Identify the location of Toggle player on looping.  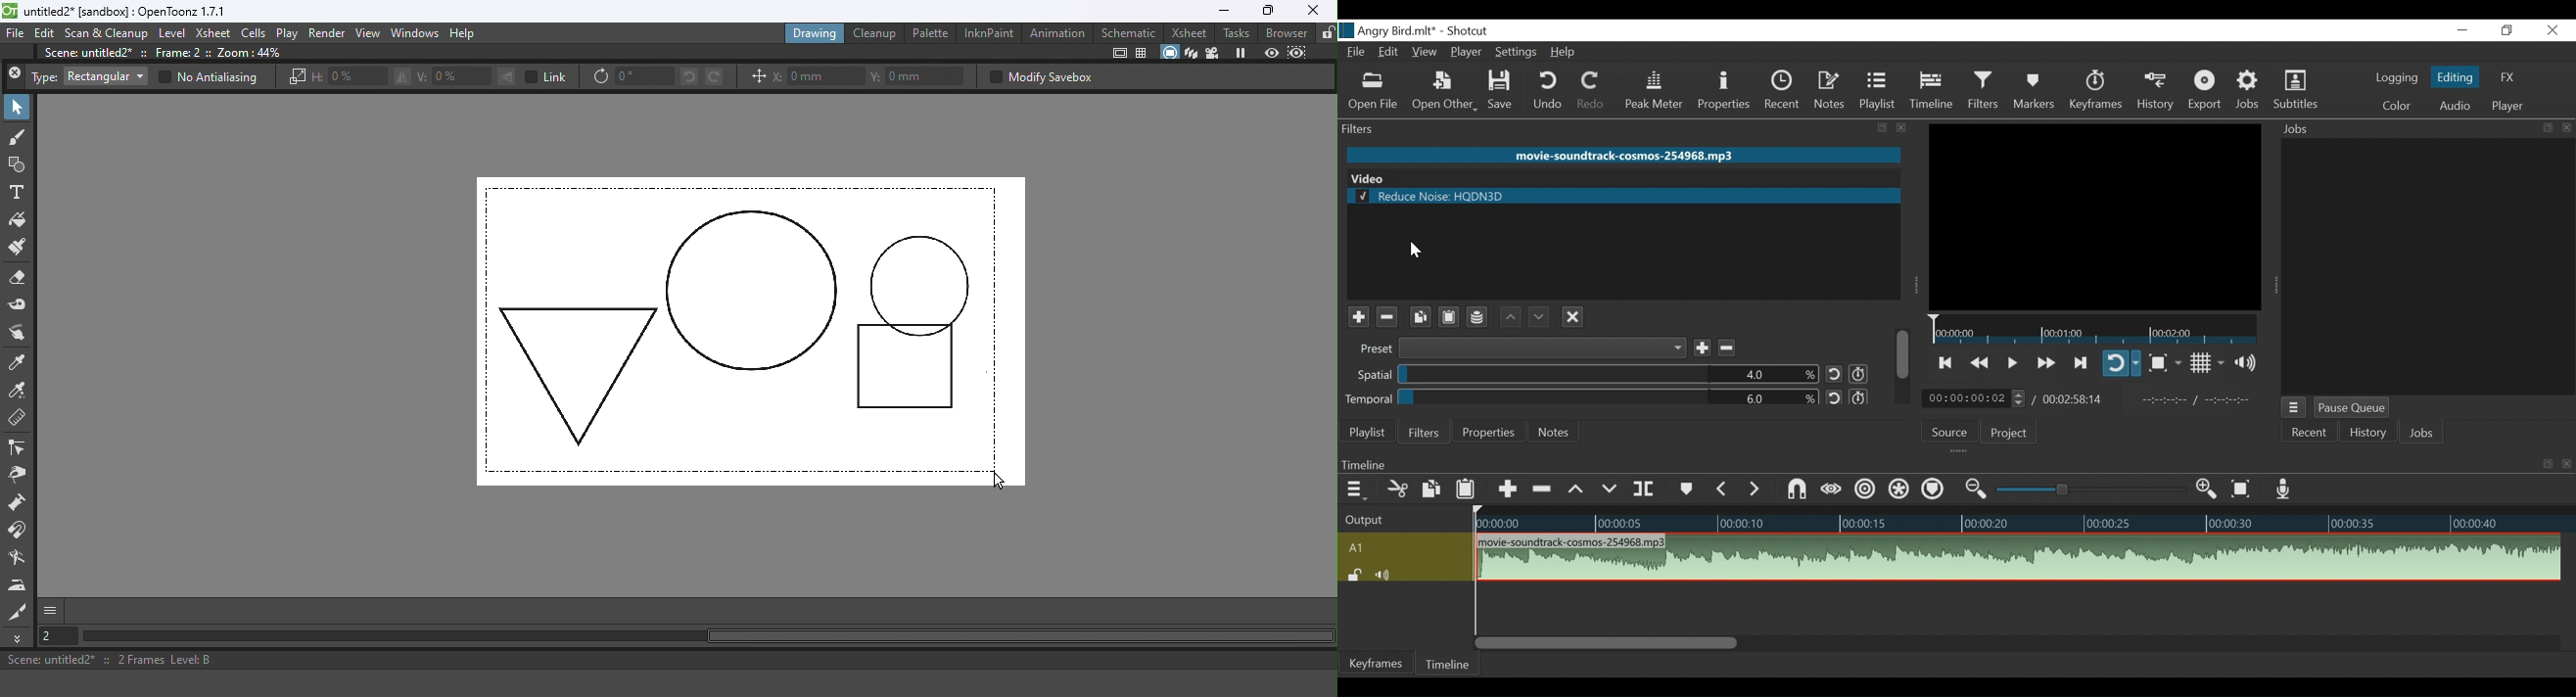
(2123, 364).